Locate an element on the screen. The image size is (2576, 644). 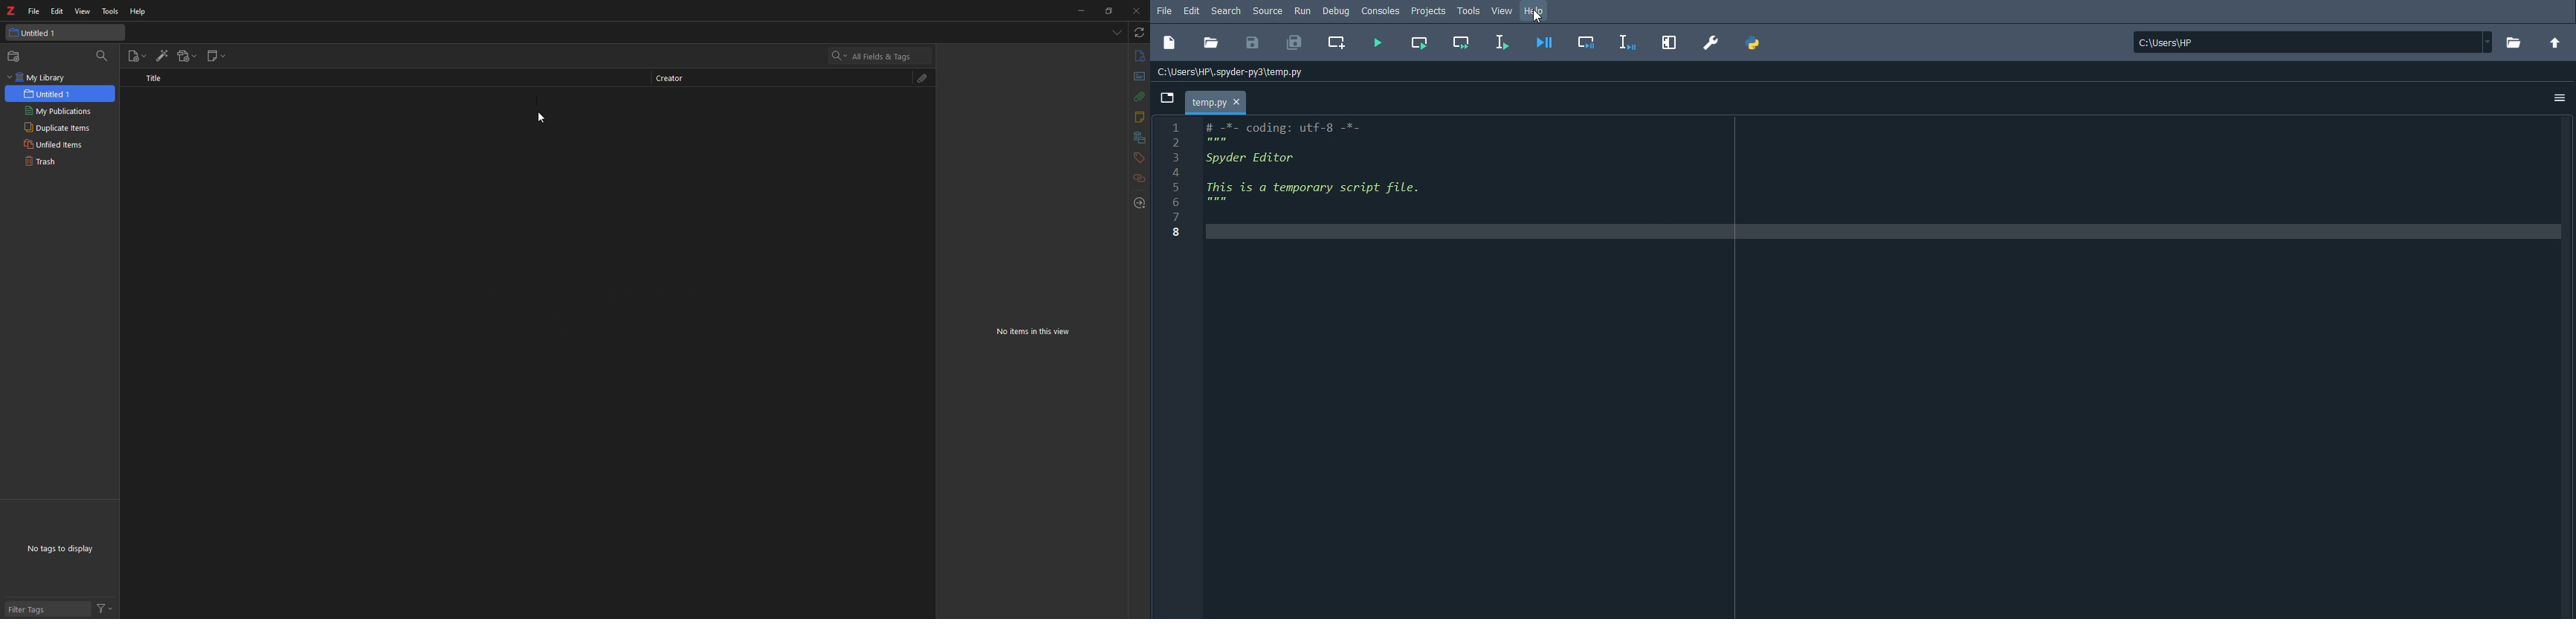
new note is located at coordinates (217, 56).